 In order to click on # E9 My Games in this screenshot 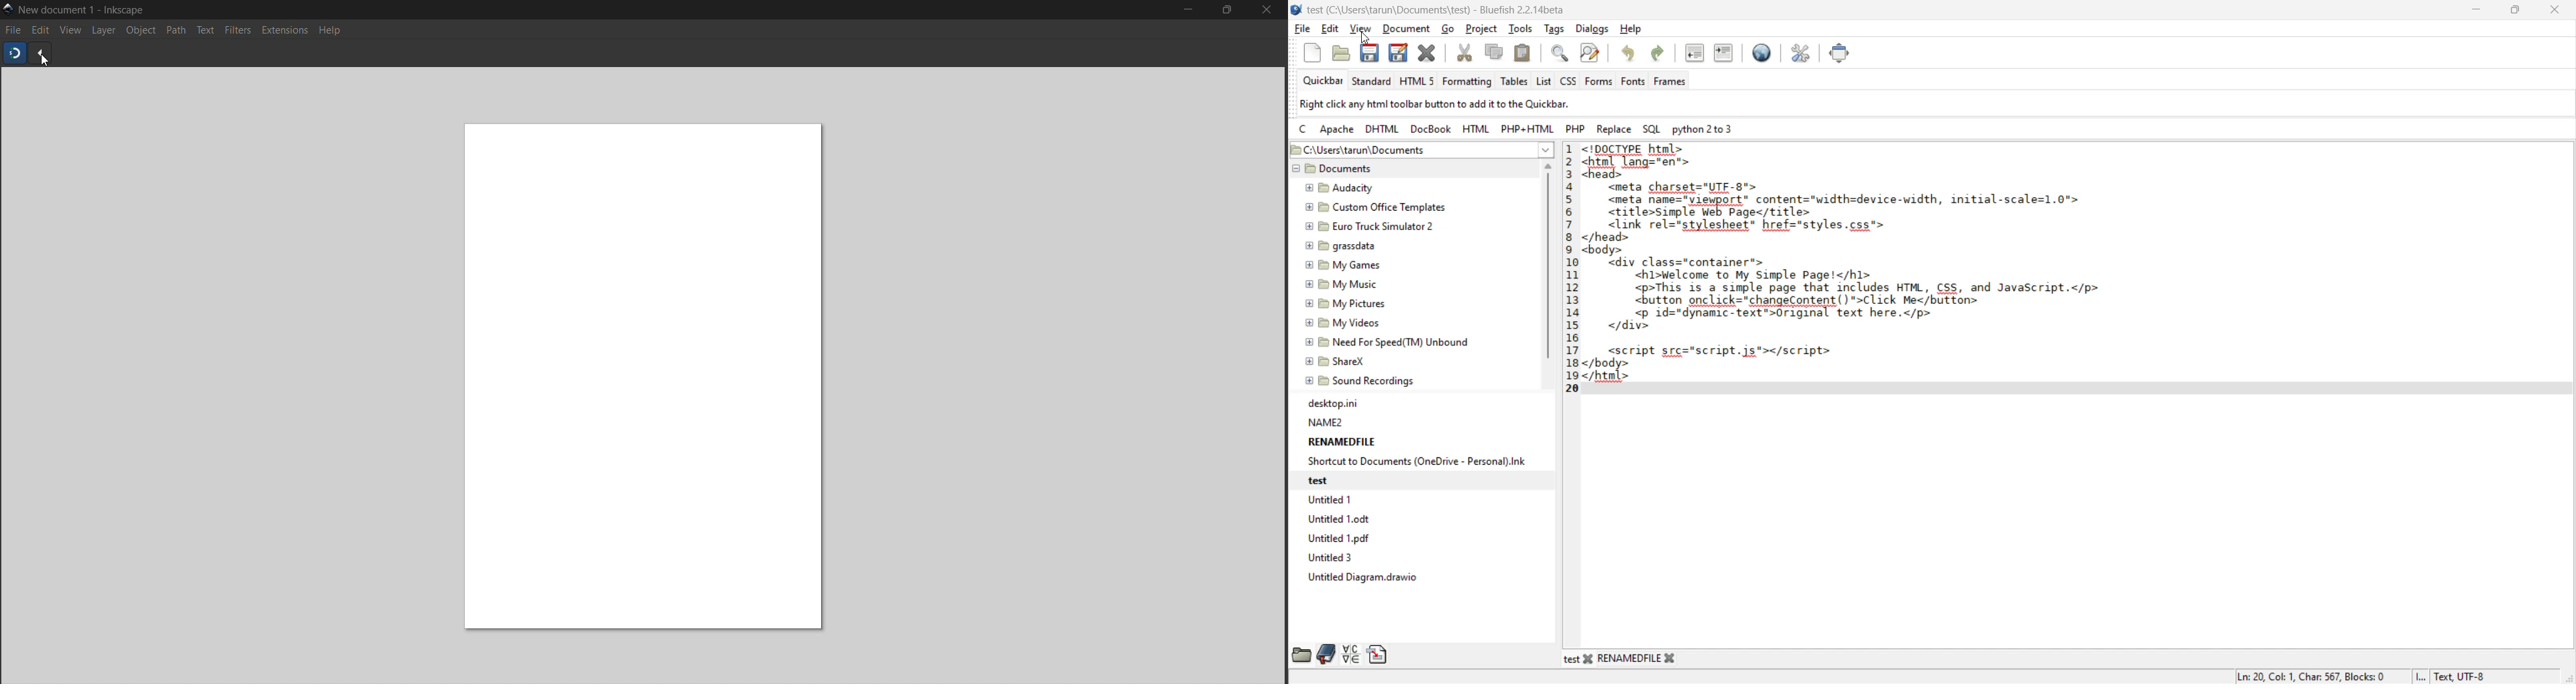, I will do `click(1342, 266)`.